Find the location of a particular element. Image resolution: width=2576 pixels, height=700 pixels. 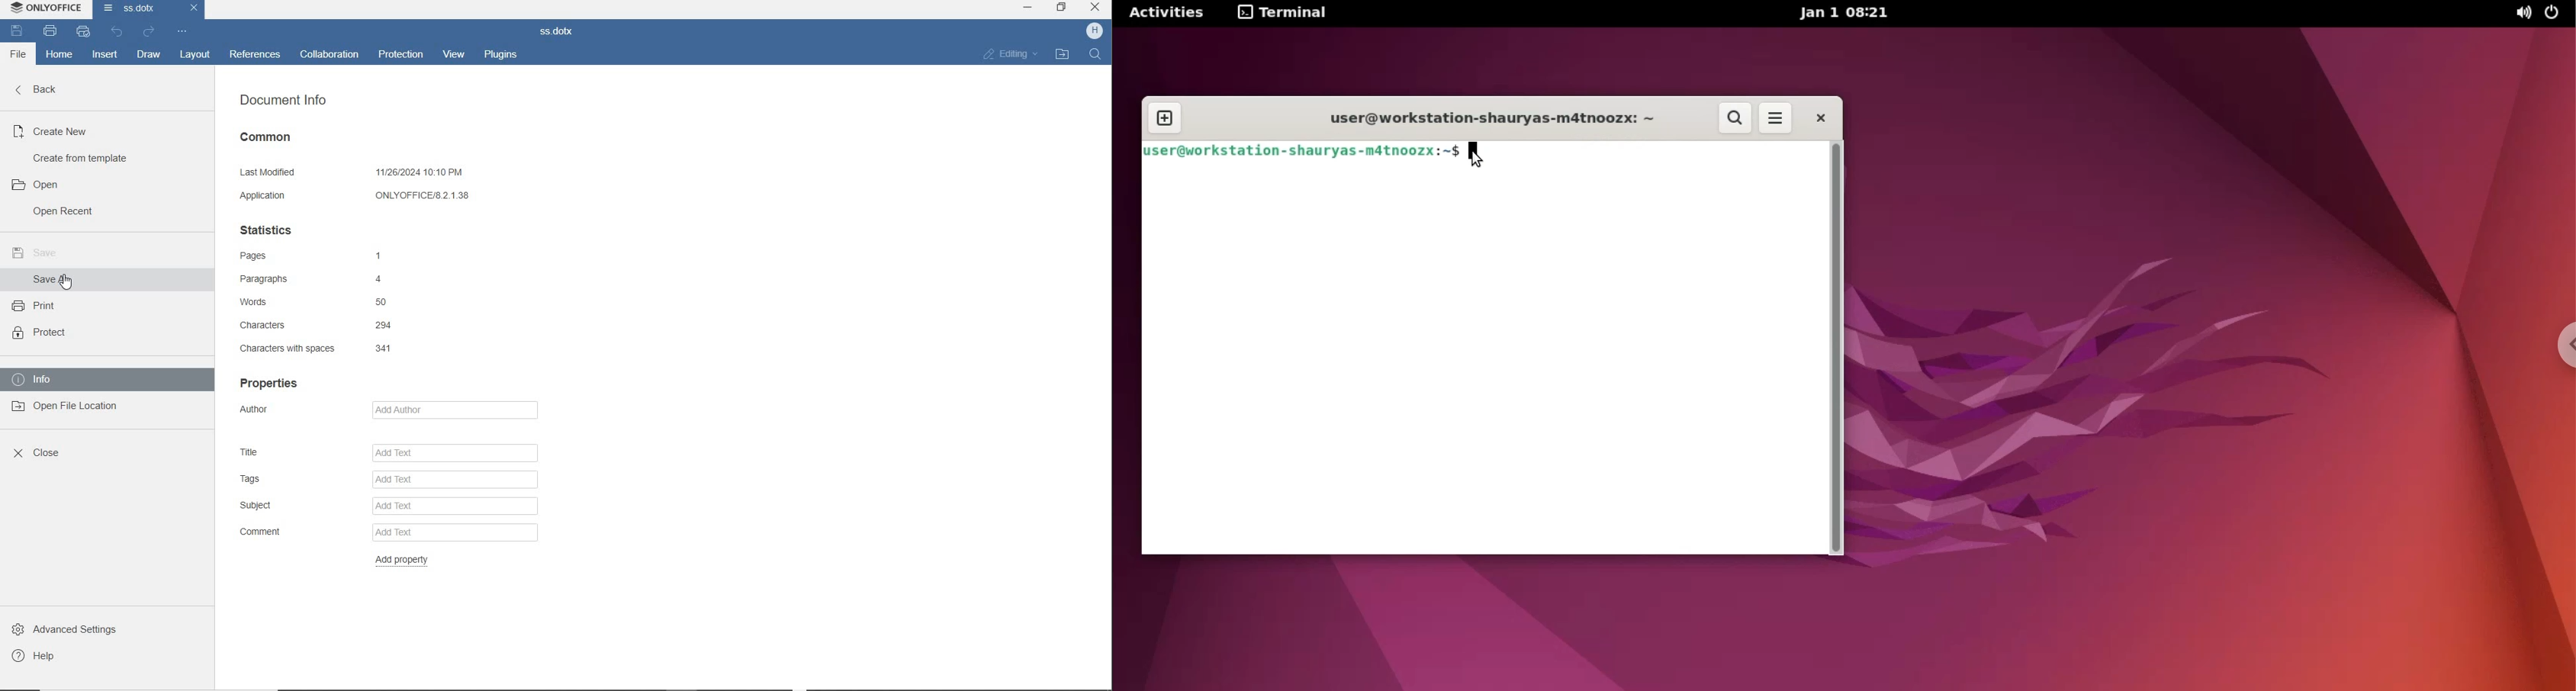

EDITING is located at coordinates (1010, 52).